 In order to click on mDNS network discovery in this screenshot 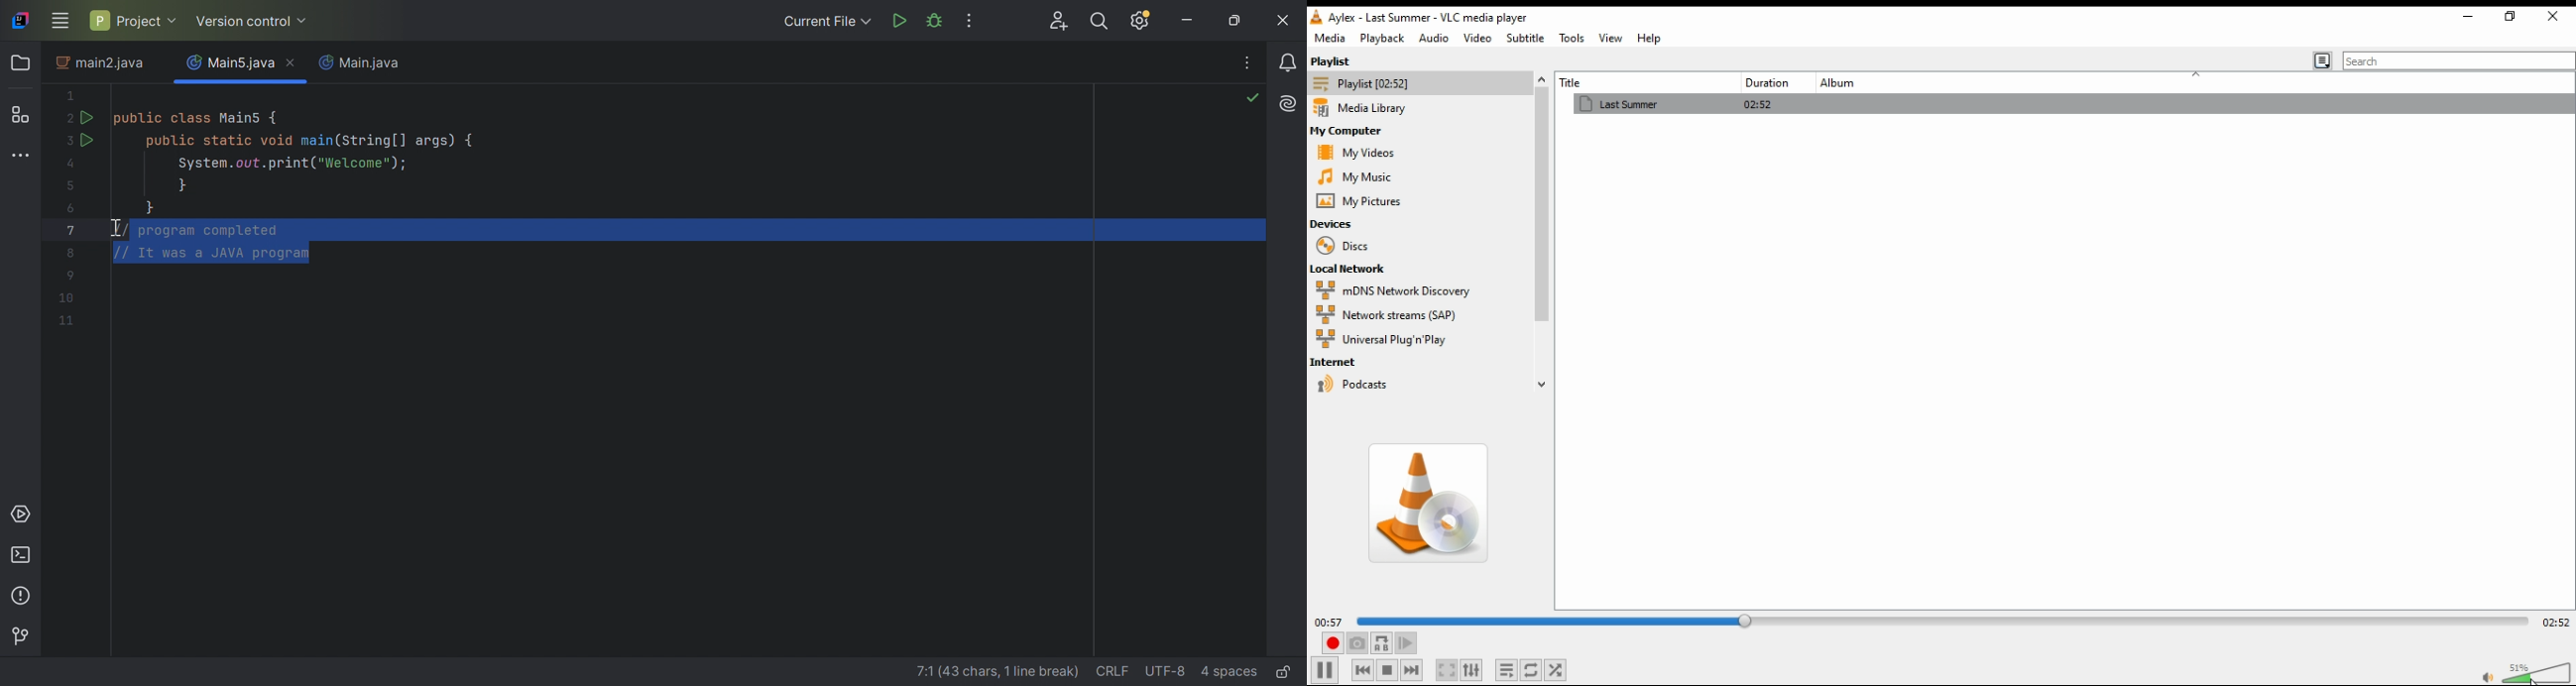, I will do `click(1399, 291)`.